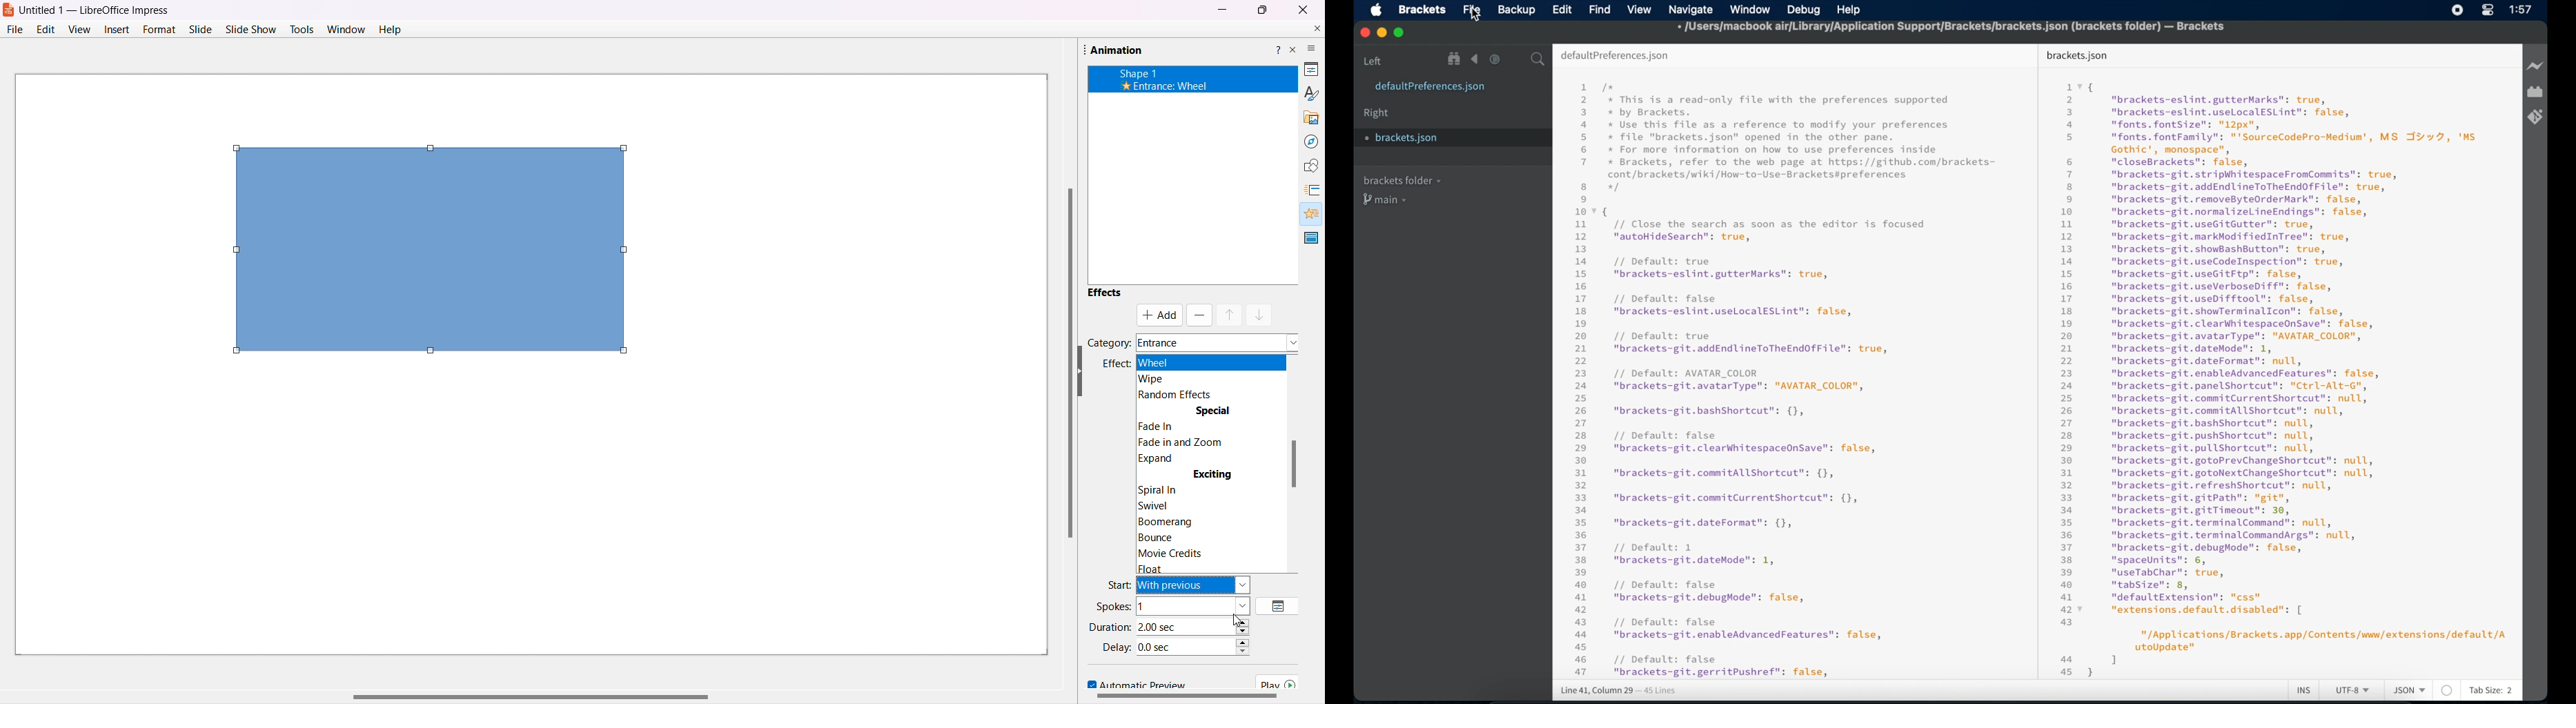 This screenshot has height=728, width=2576. Describe the element at coordinates (1250, 649) in the screenshot. I see `Time Increase/Decrease` at that location.